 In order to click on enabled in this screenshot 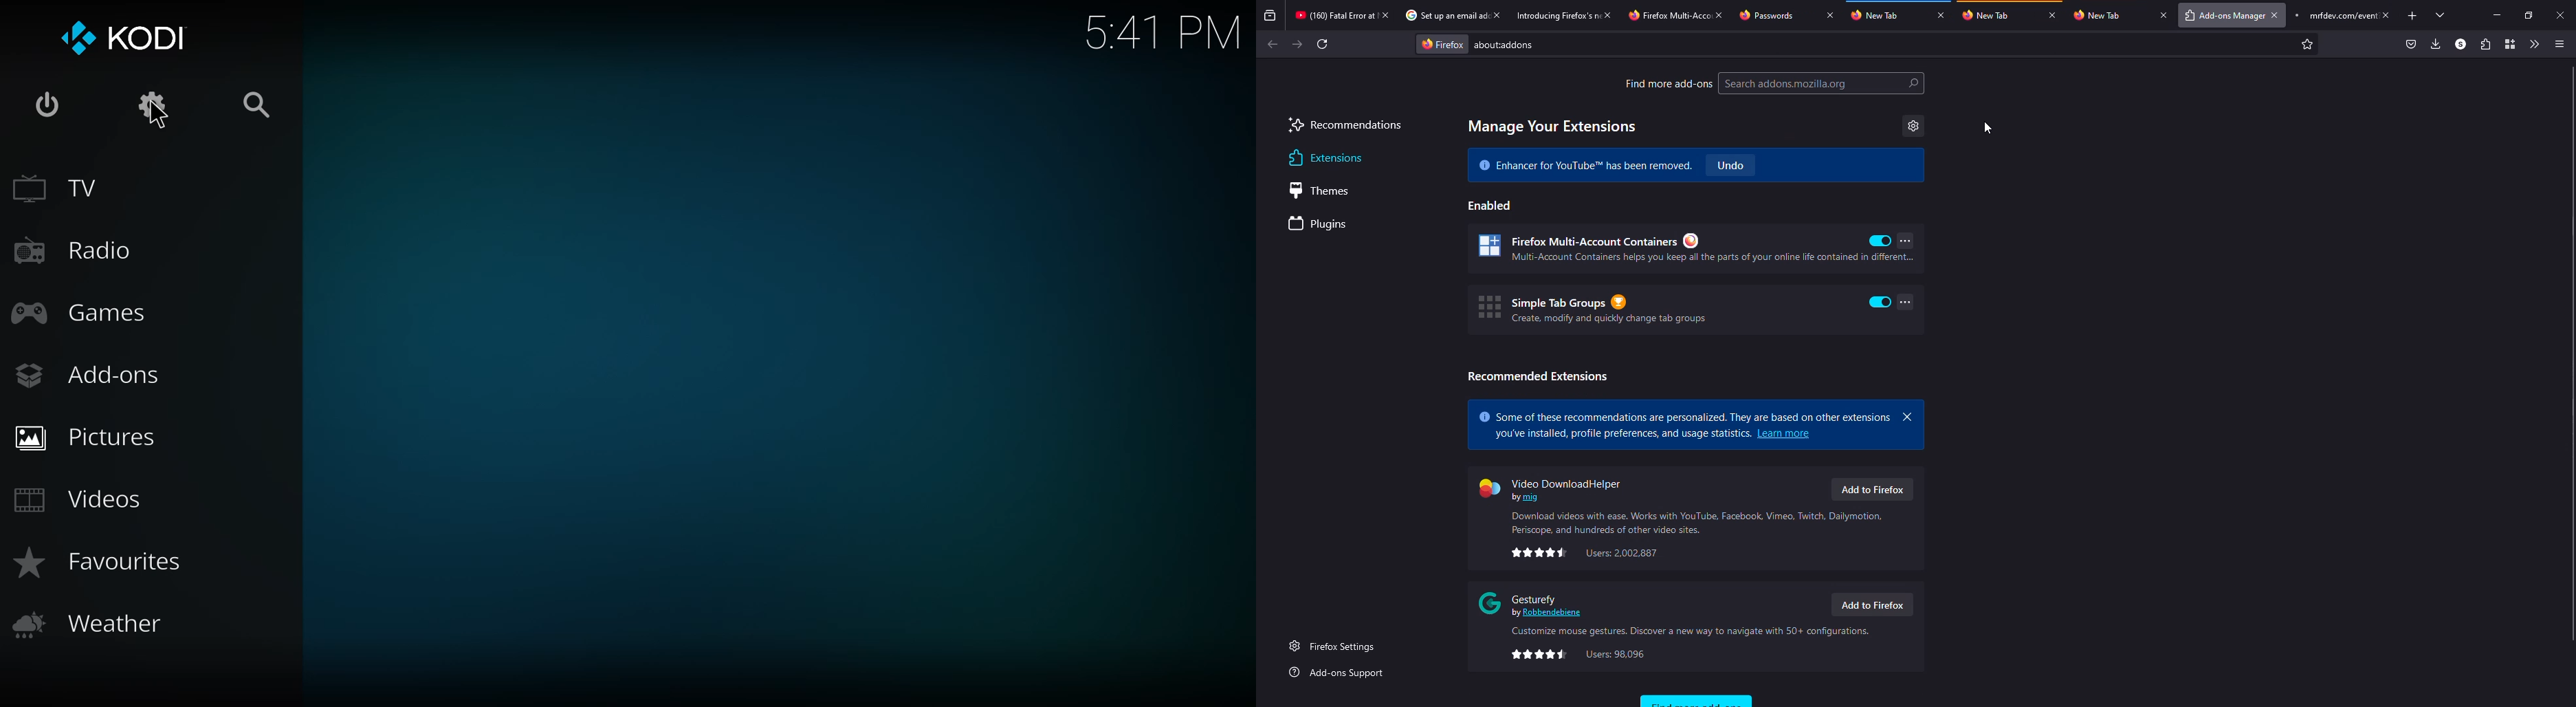, I will do `click(1493, 205)`.